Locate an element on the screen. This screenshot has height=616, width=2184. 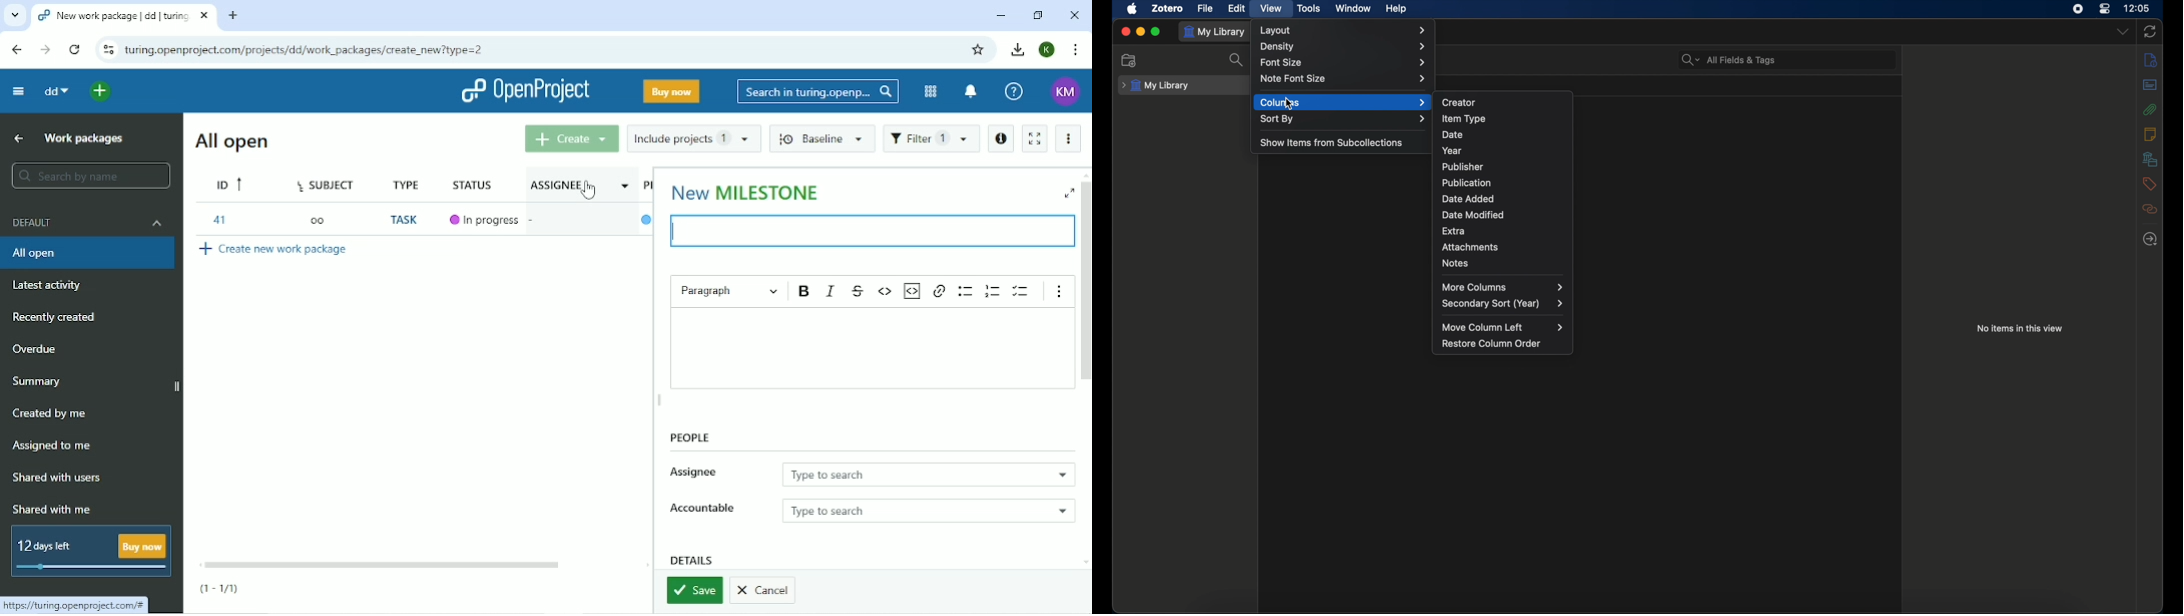
edit is located at coordinates (1238, 9).